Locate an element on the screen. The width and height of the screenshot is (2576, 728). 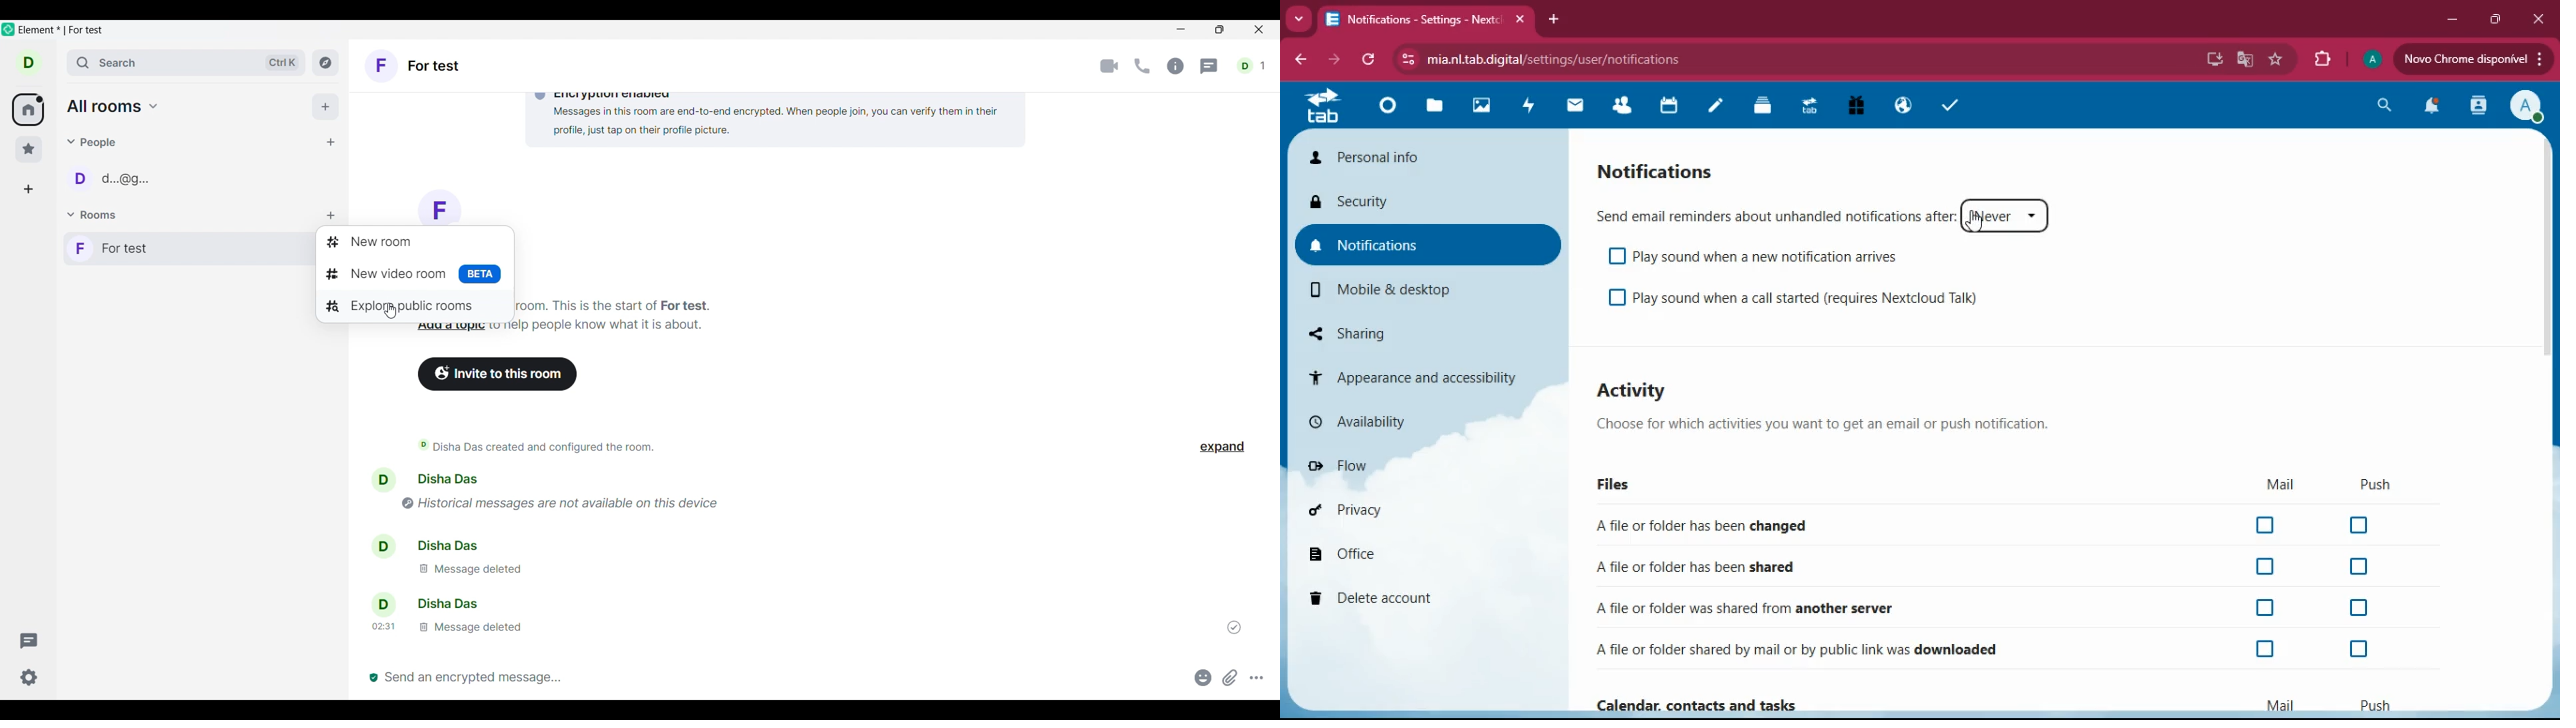
files is located at coordinates (1642, 483).